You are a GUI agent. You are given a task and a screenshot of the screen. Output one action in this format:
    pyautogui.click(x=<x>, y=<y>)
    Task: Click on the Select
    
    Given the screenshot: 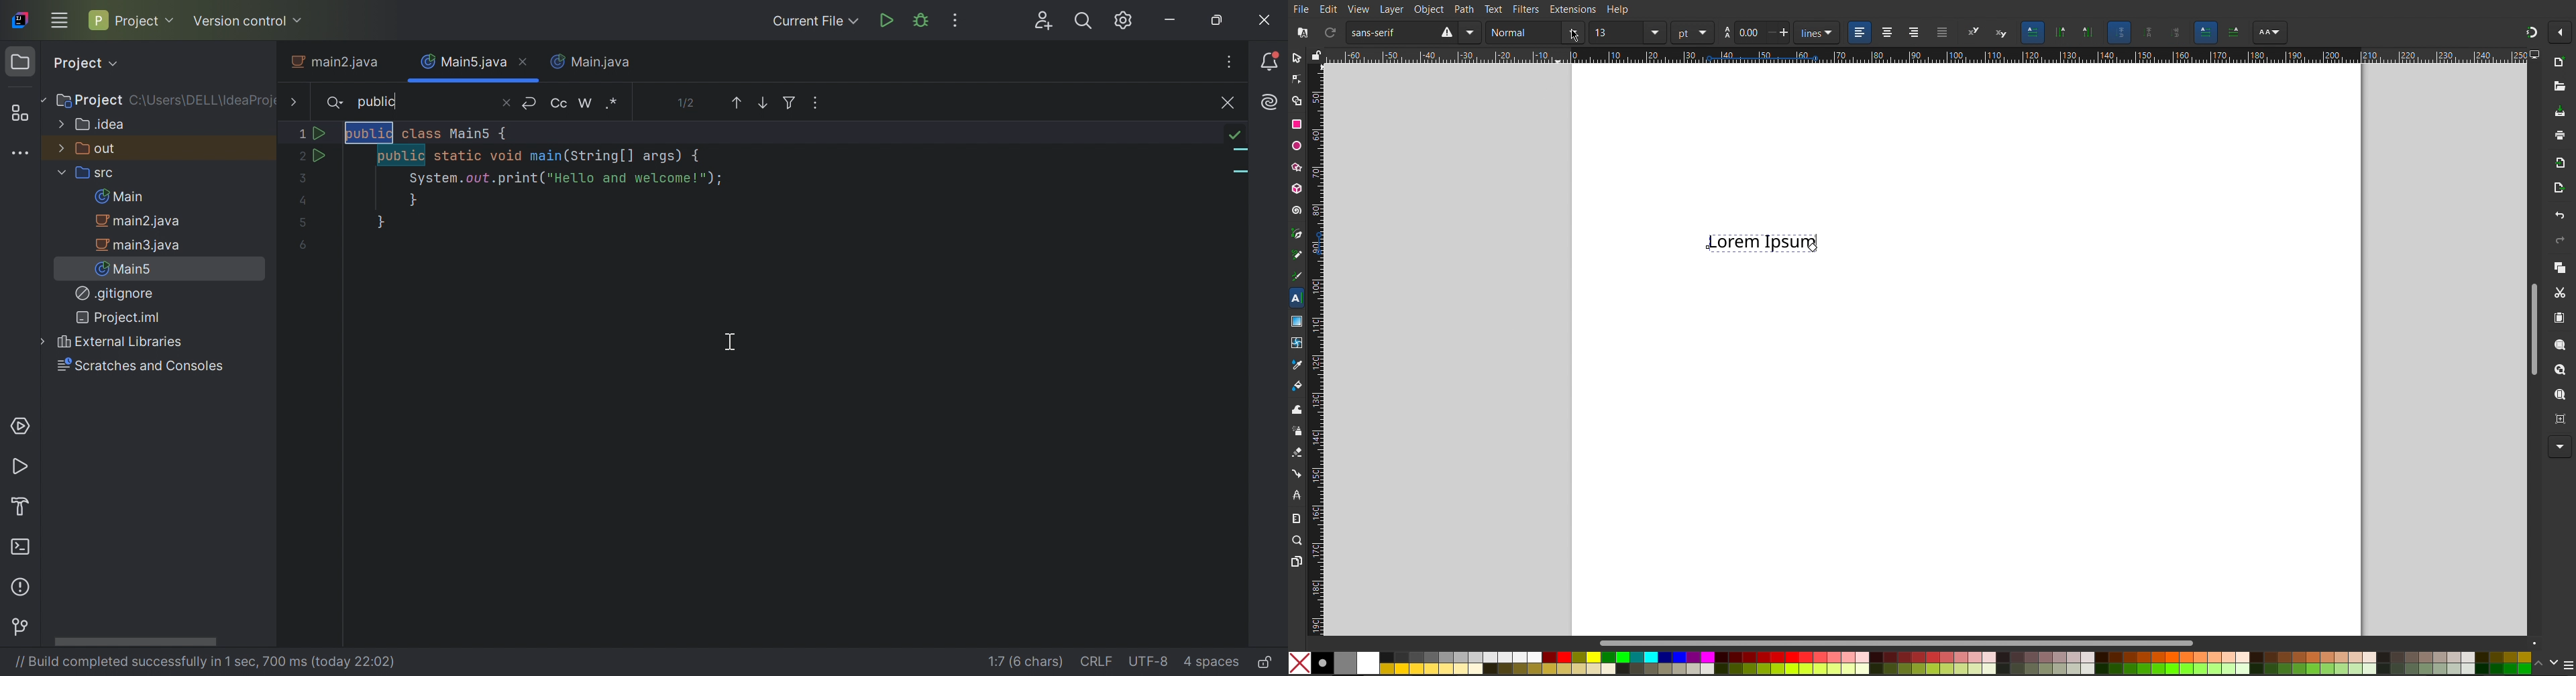 What is the action you would take?
    pyautogui.click(x=1297, y=60)
    